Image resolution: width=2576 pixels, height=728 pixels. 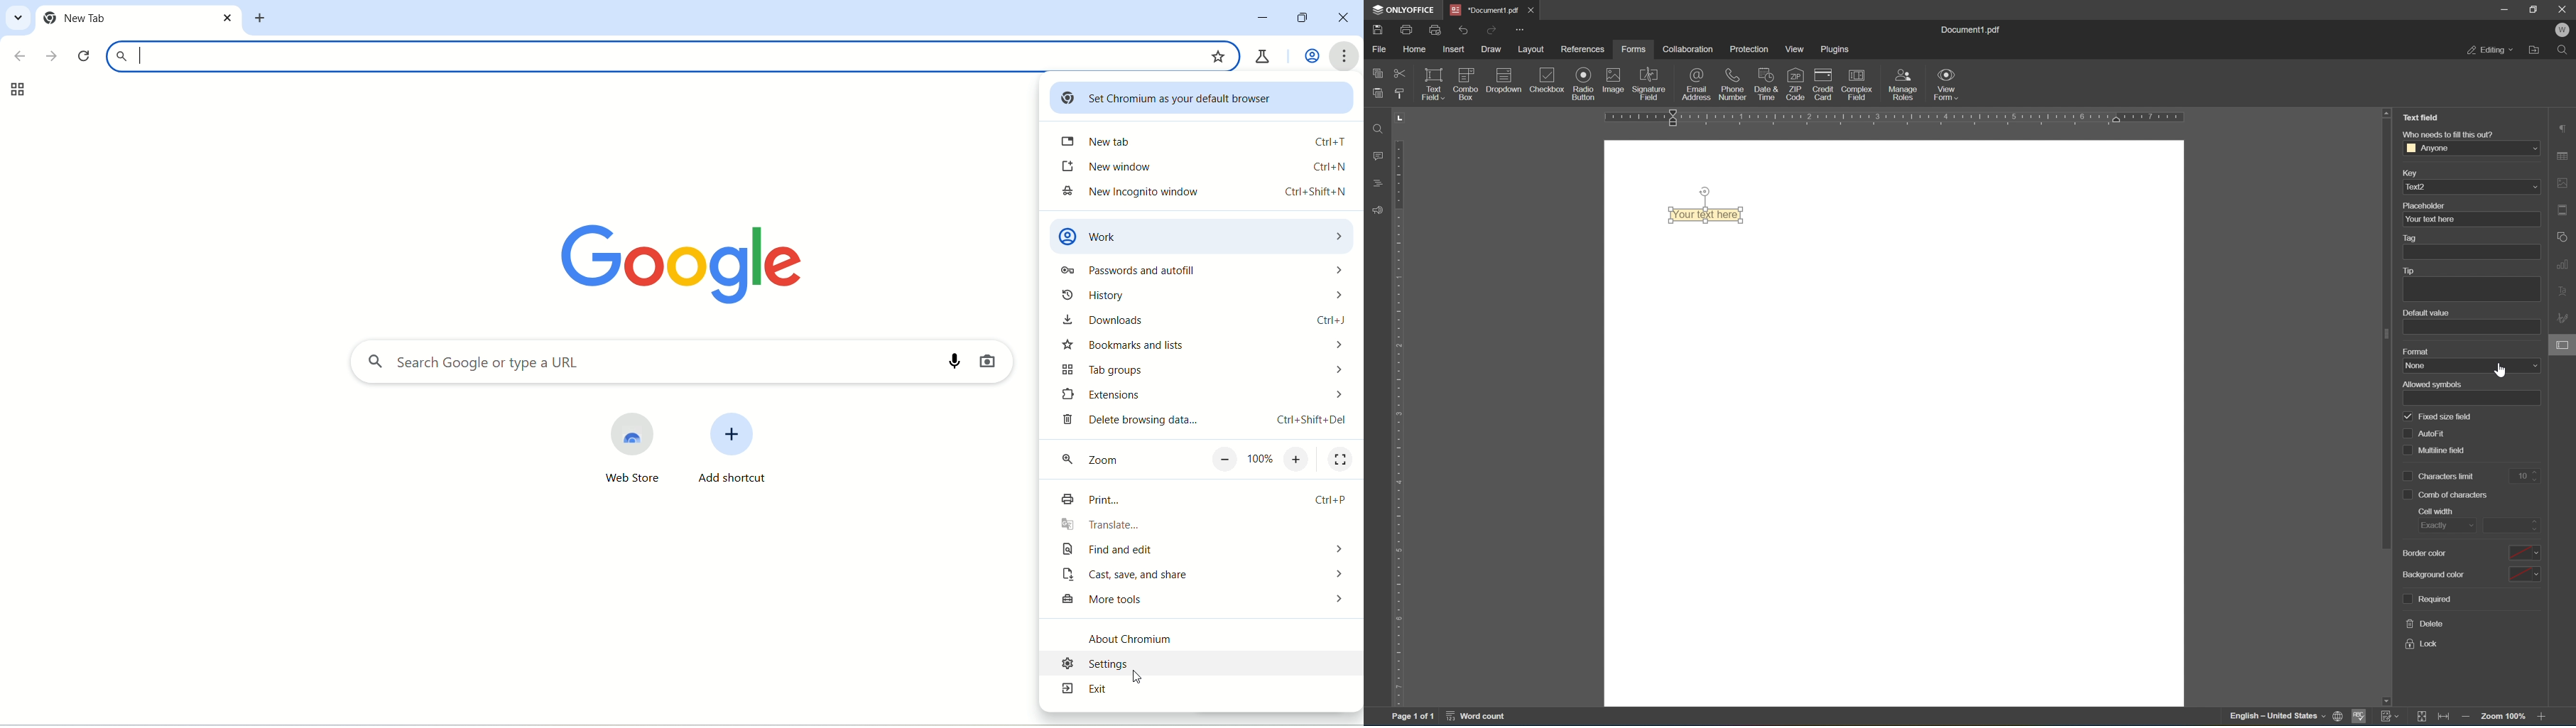 I want to click on file, so click(x=1376, y=48).